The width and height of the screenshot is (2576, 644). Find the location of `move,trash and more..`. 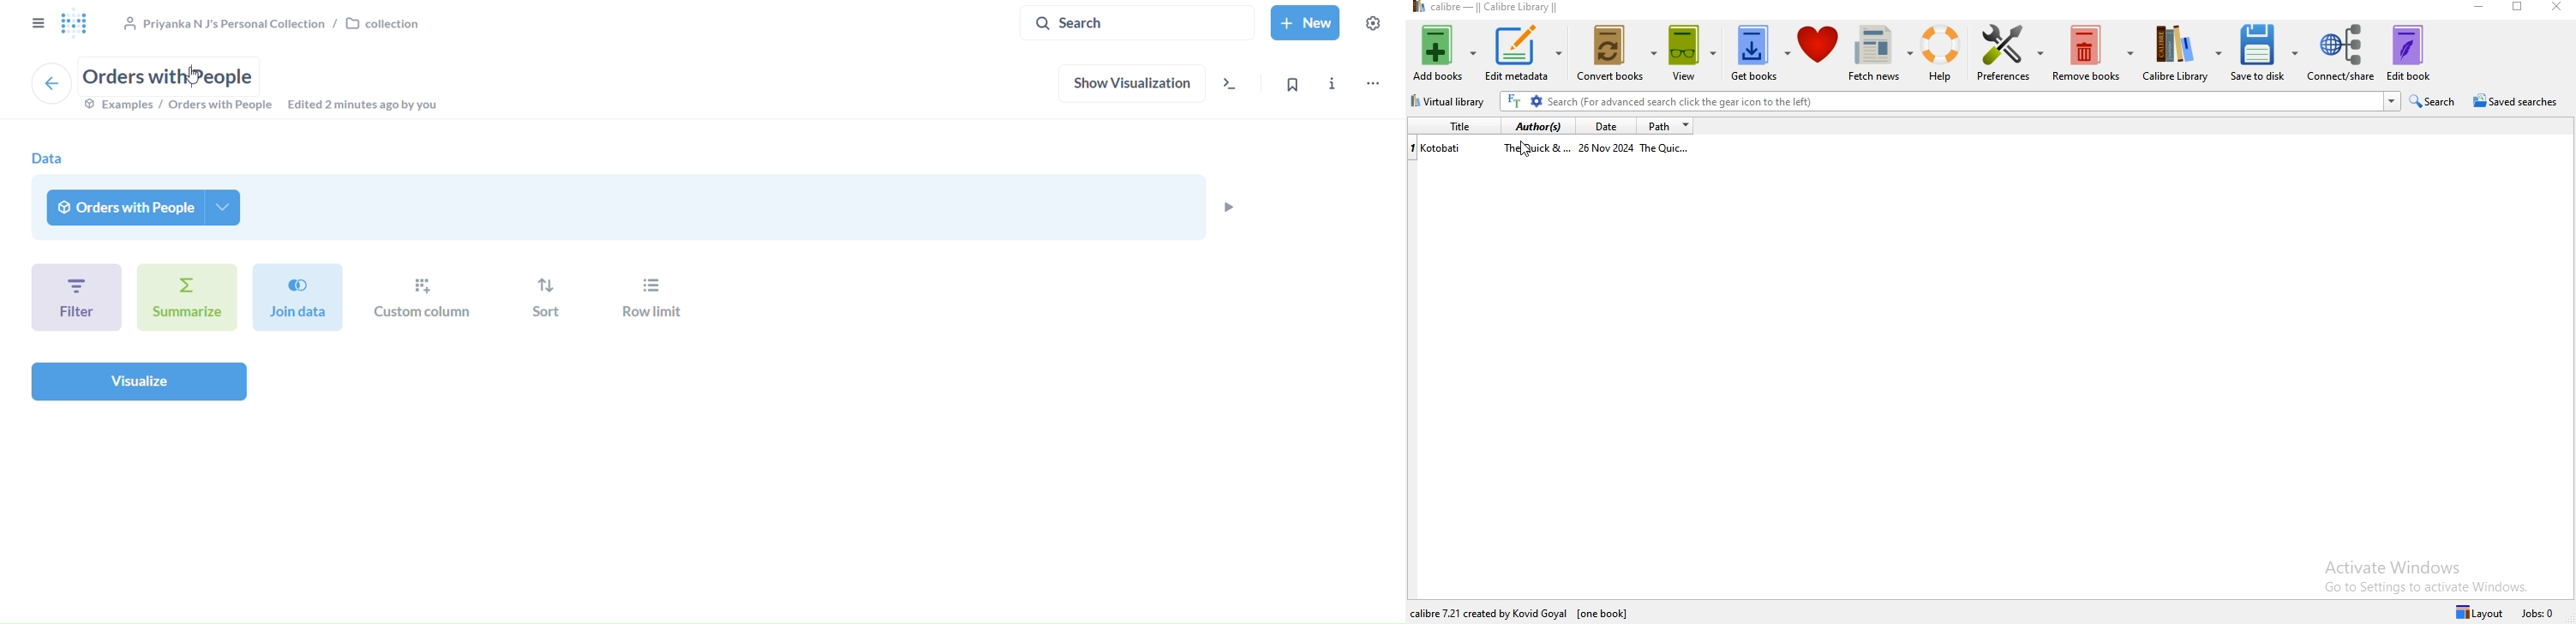

move,trash and more.. is located at coordinates (1373, 84).